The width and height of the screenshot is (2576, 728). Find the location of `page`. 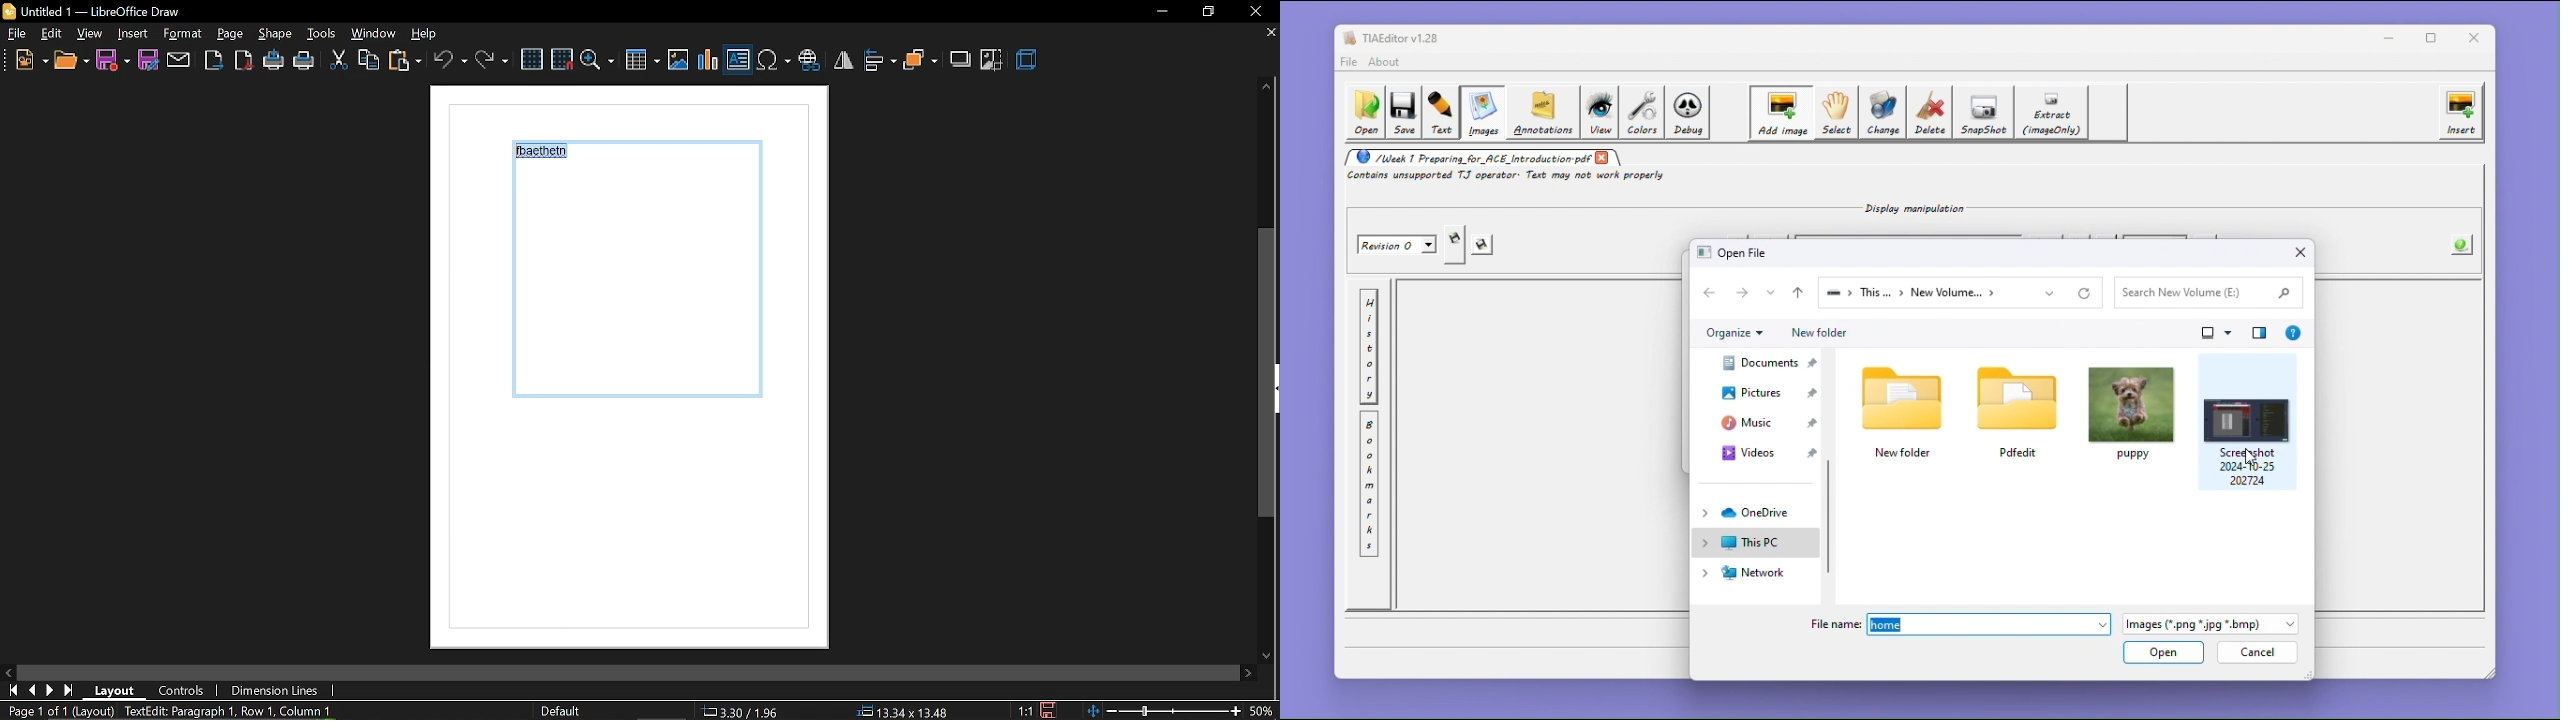

page is located at coordinates (276, 33).